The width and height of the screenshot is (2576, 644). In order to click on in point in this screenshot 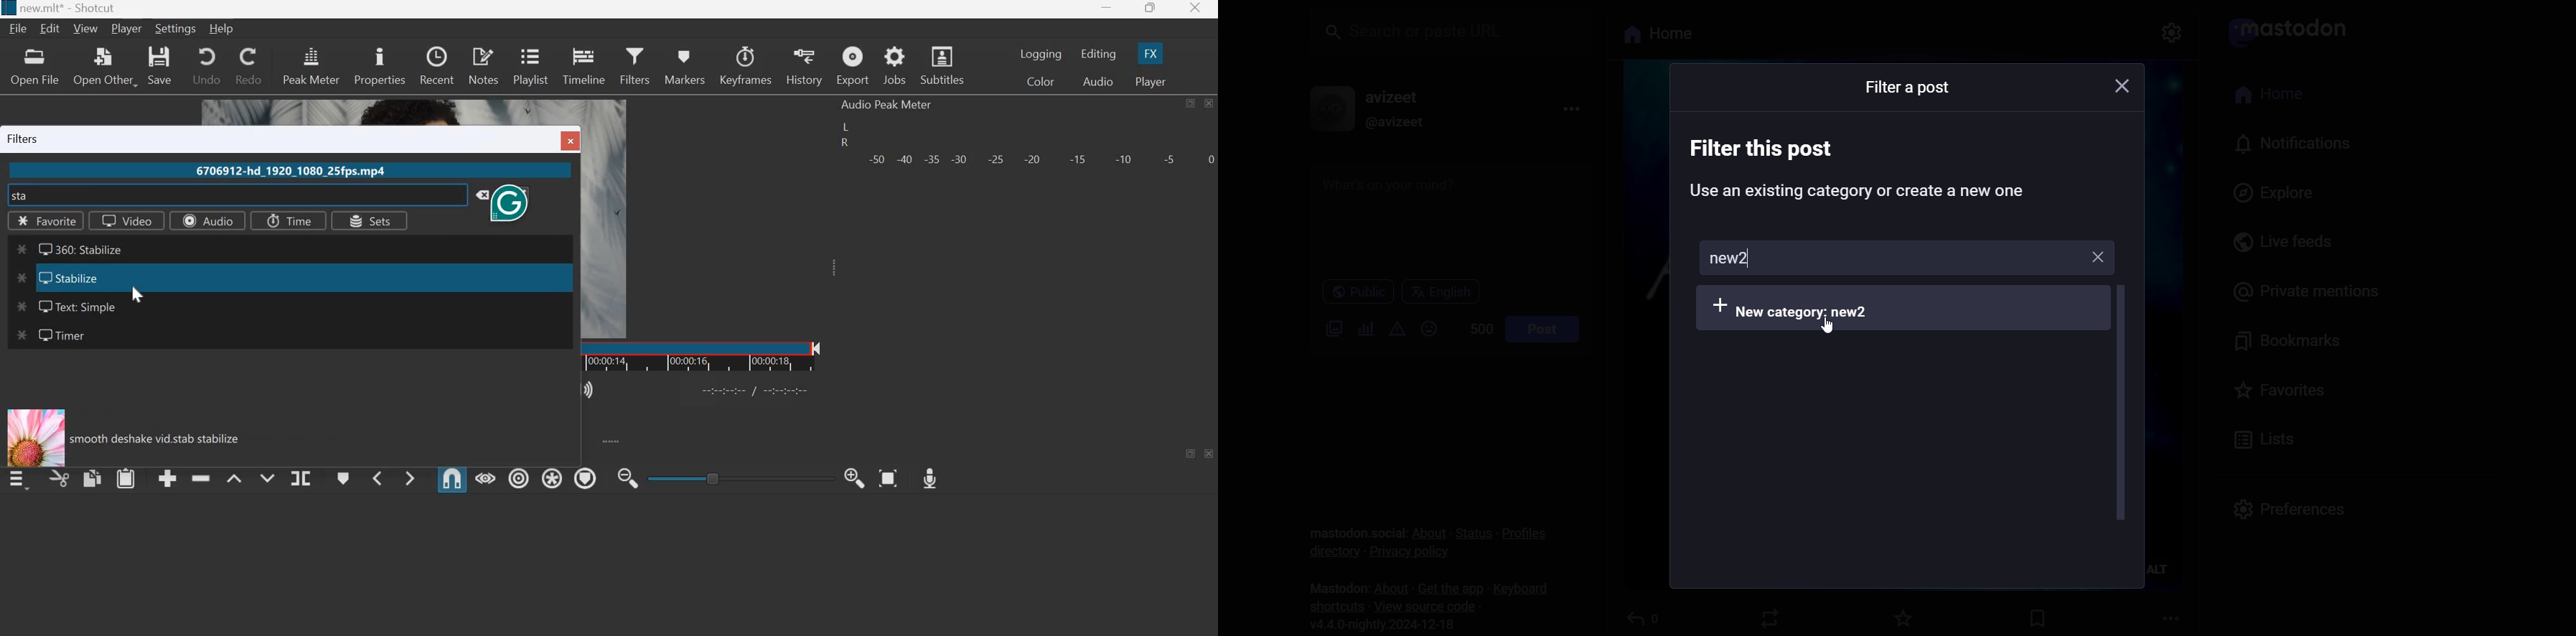, I will do `click(758, 392)`.